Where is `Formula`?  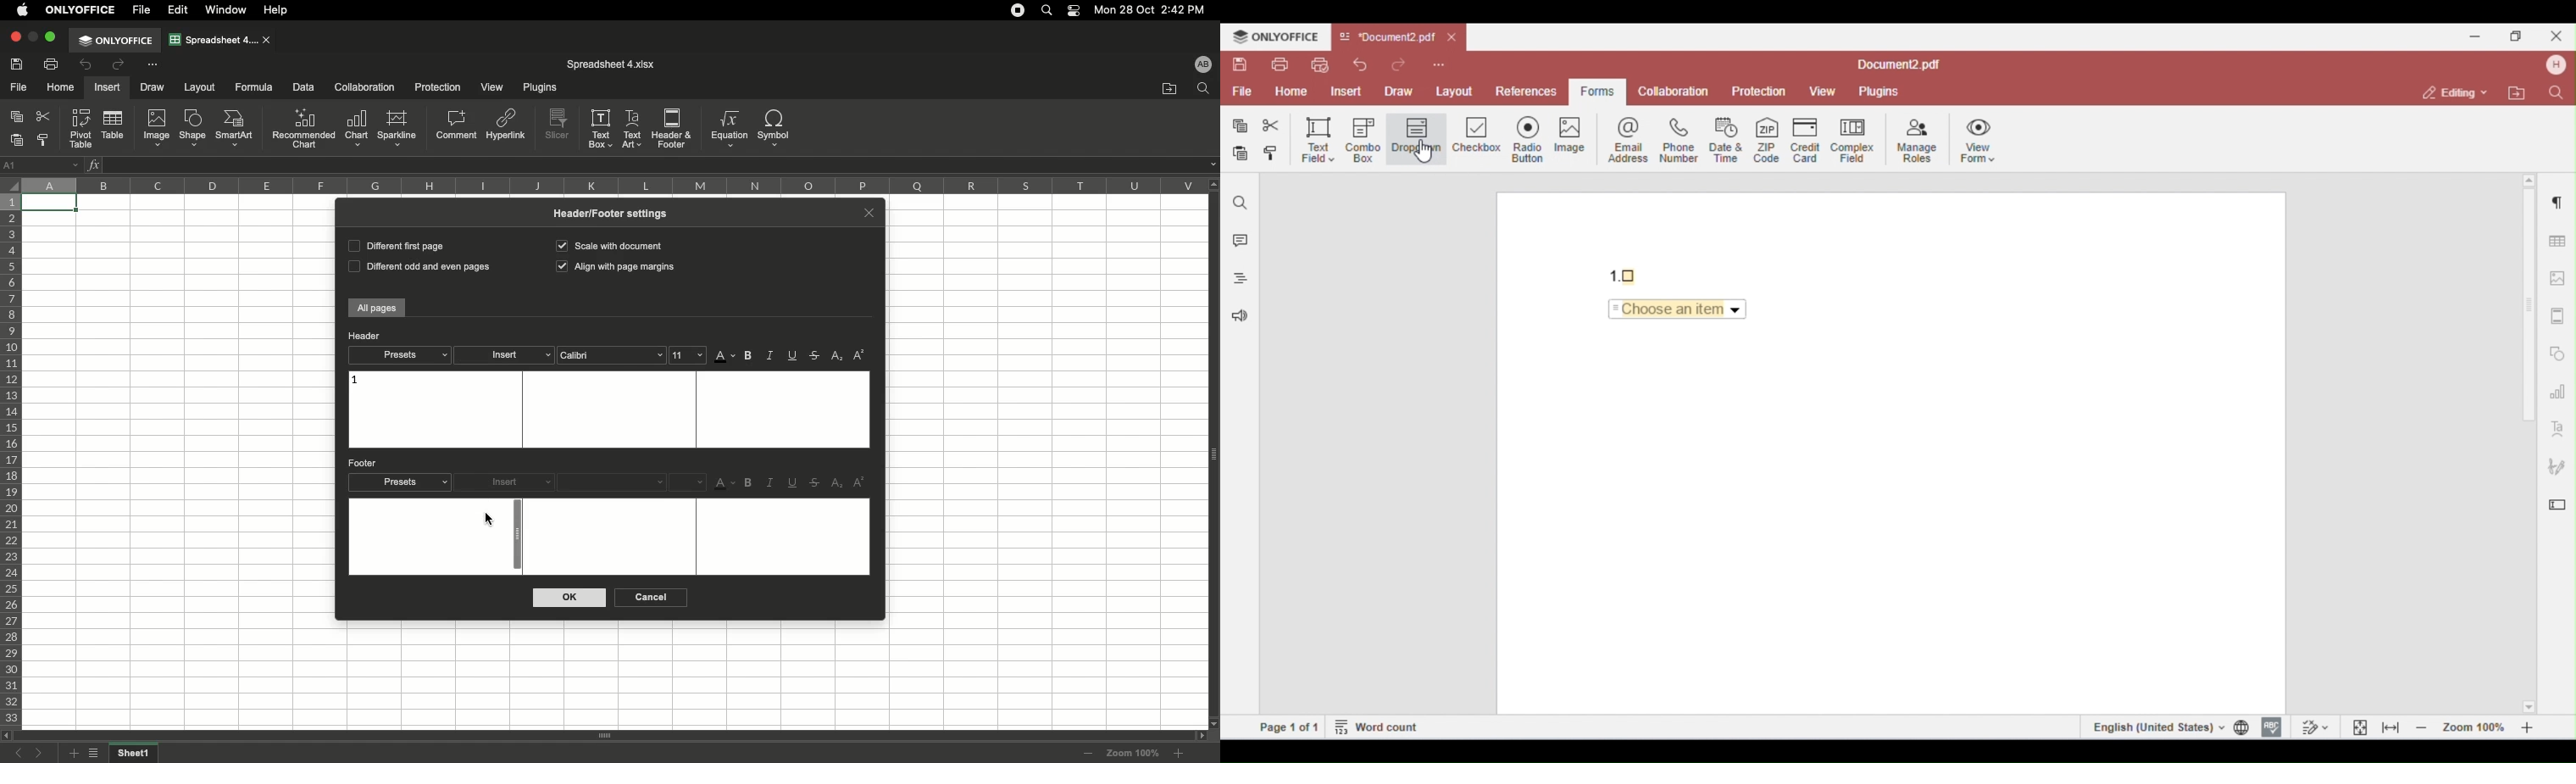
Formula is located at coordinates (252, 86).